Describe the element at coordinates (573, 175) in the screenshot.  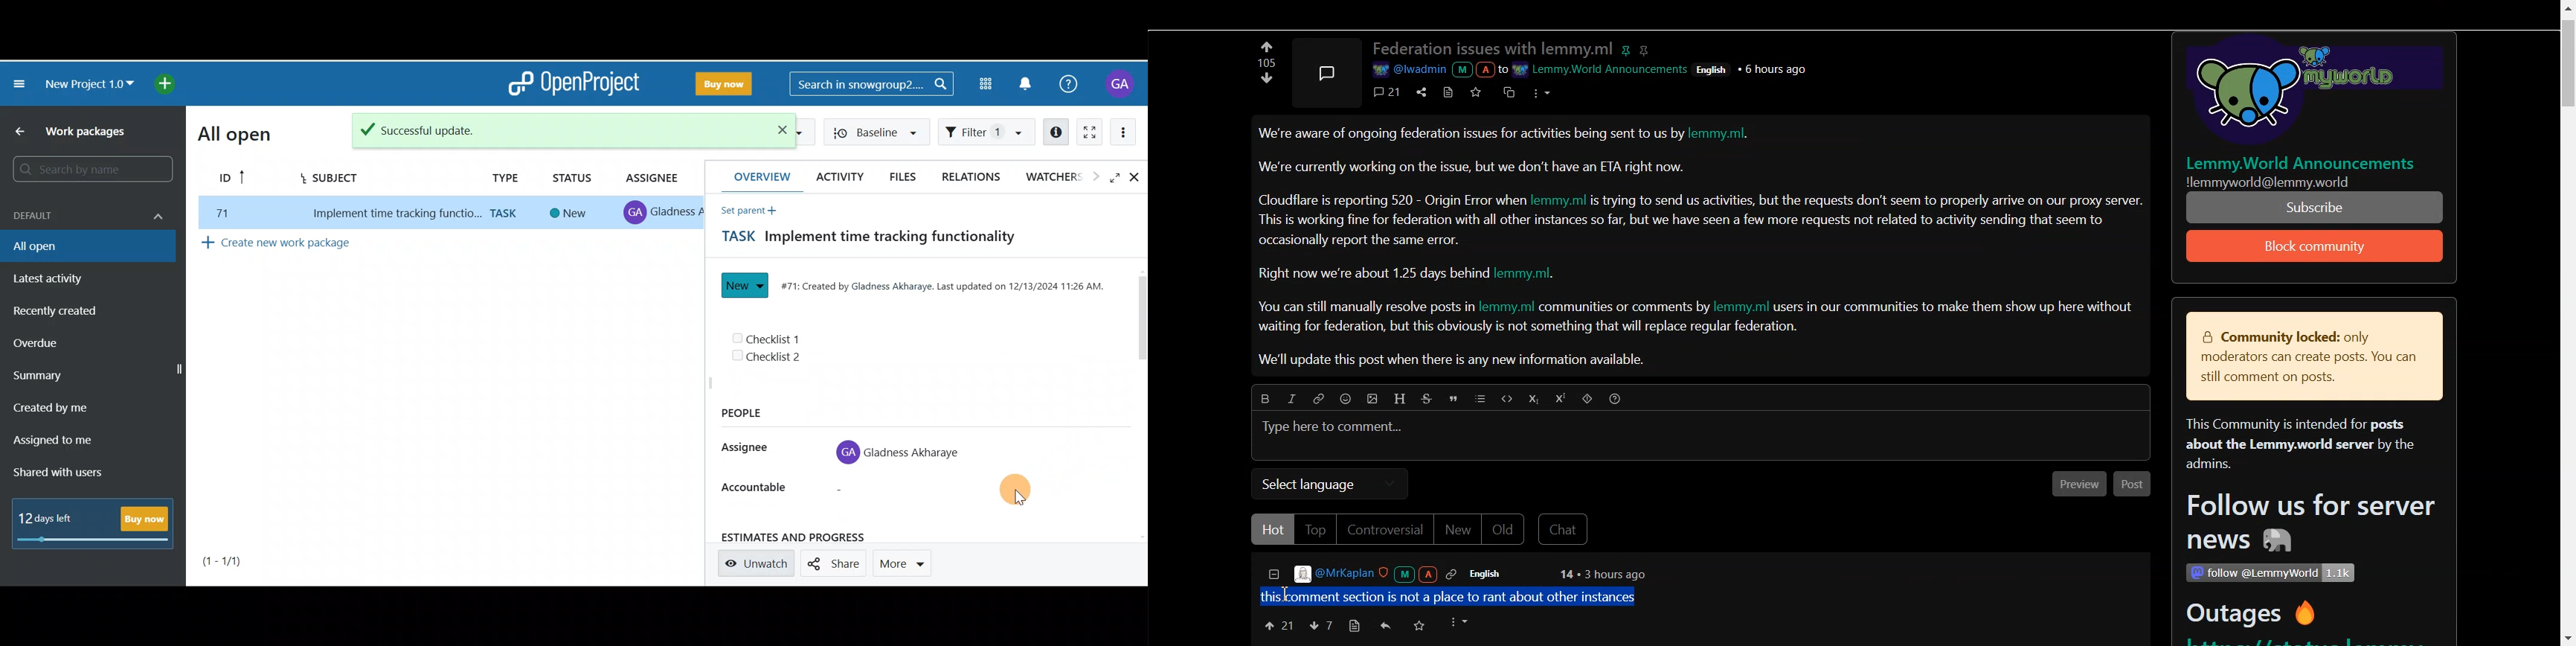
I see `Status` at that location.